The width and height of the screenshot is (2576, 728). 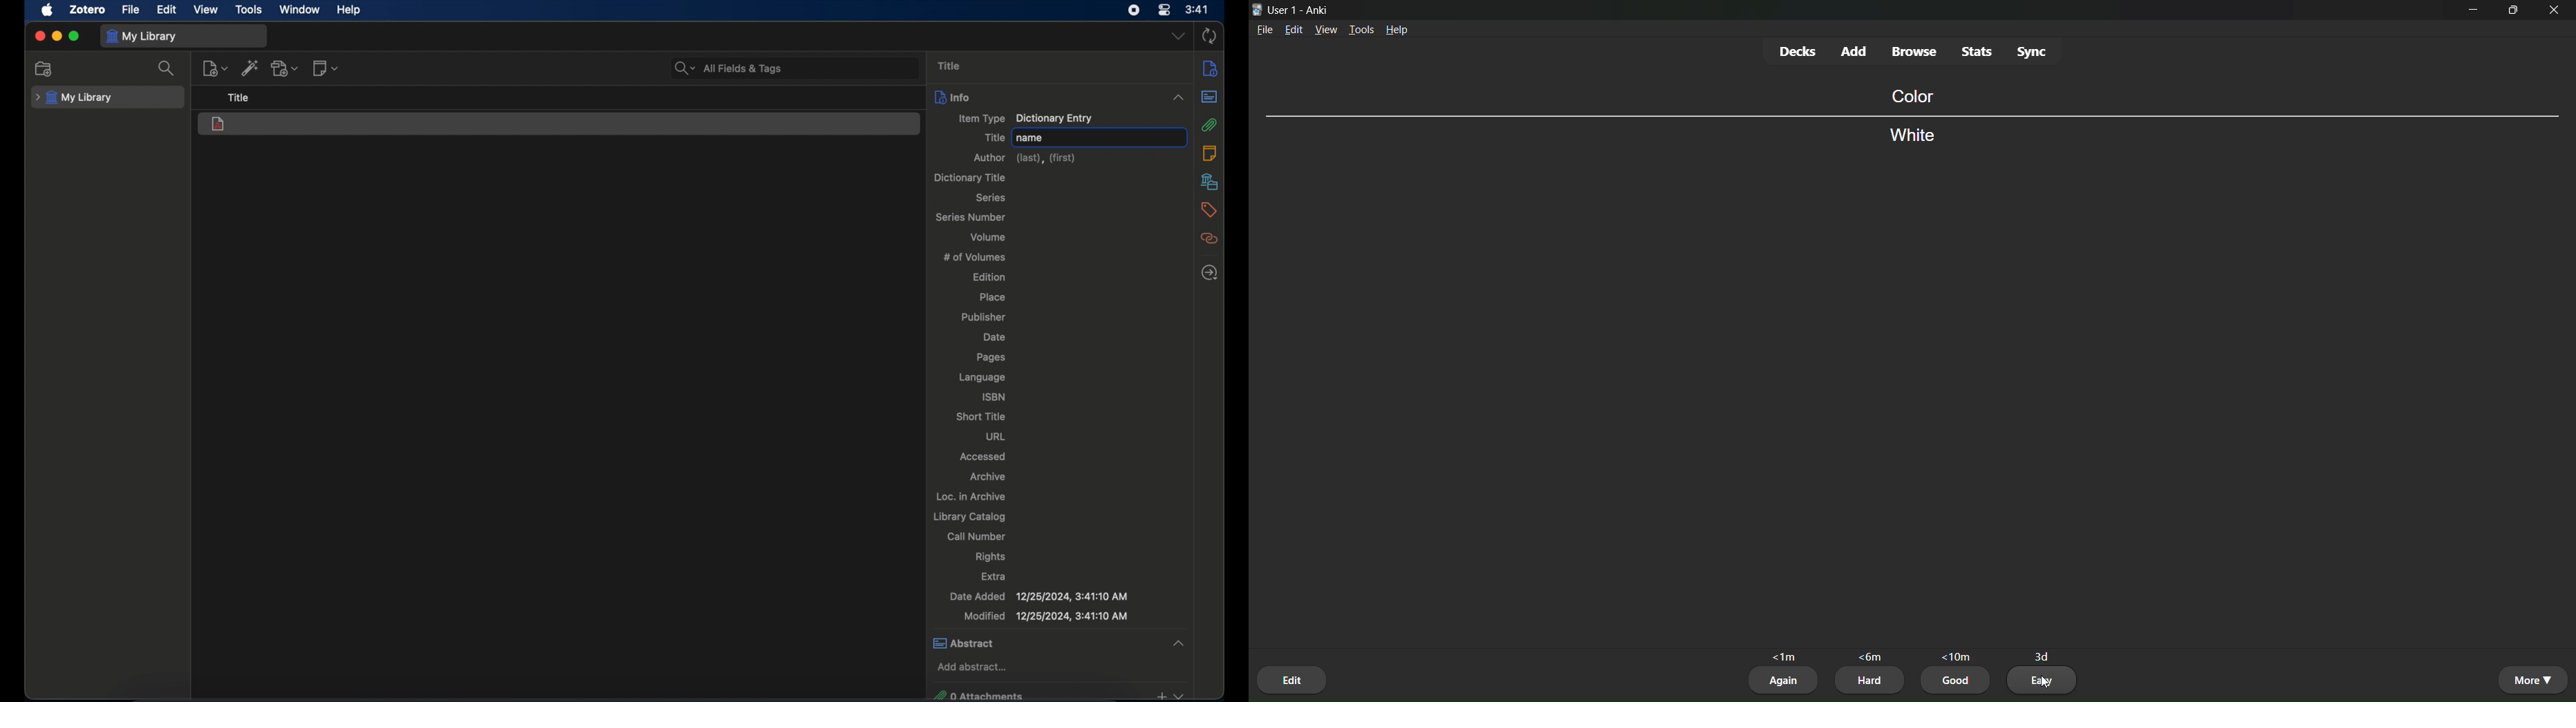 What do you see at coordinates (131, 10) in the screenshot?
I see `file` at bounding box center [131, 10].